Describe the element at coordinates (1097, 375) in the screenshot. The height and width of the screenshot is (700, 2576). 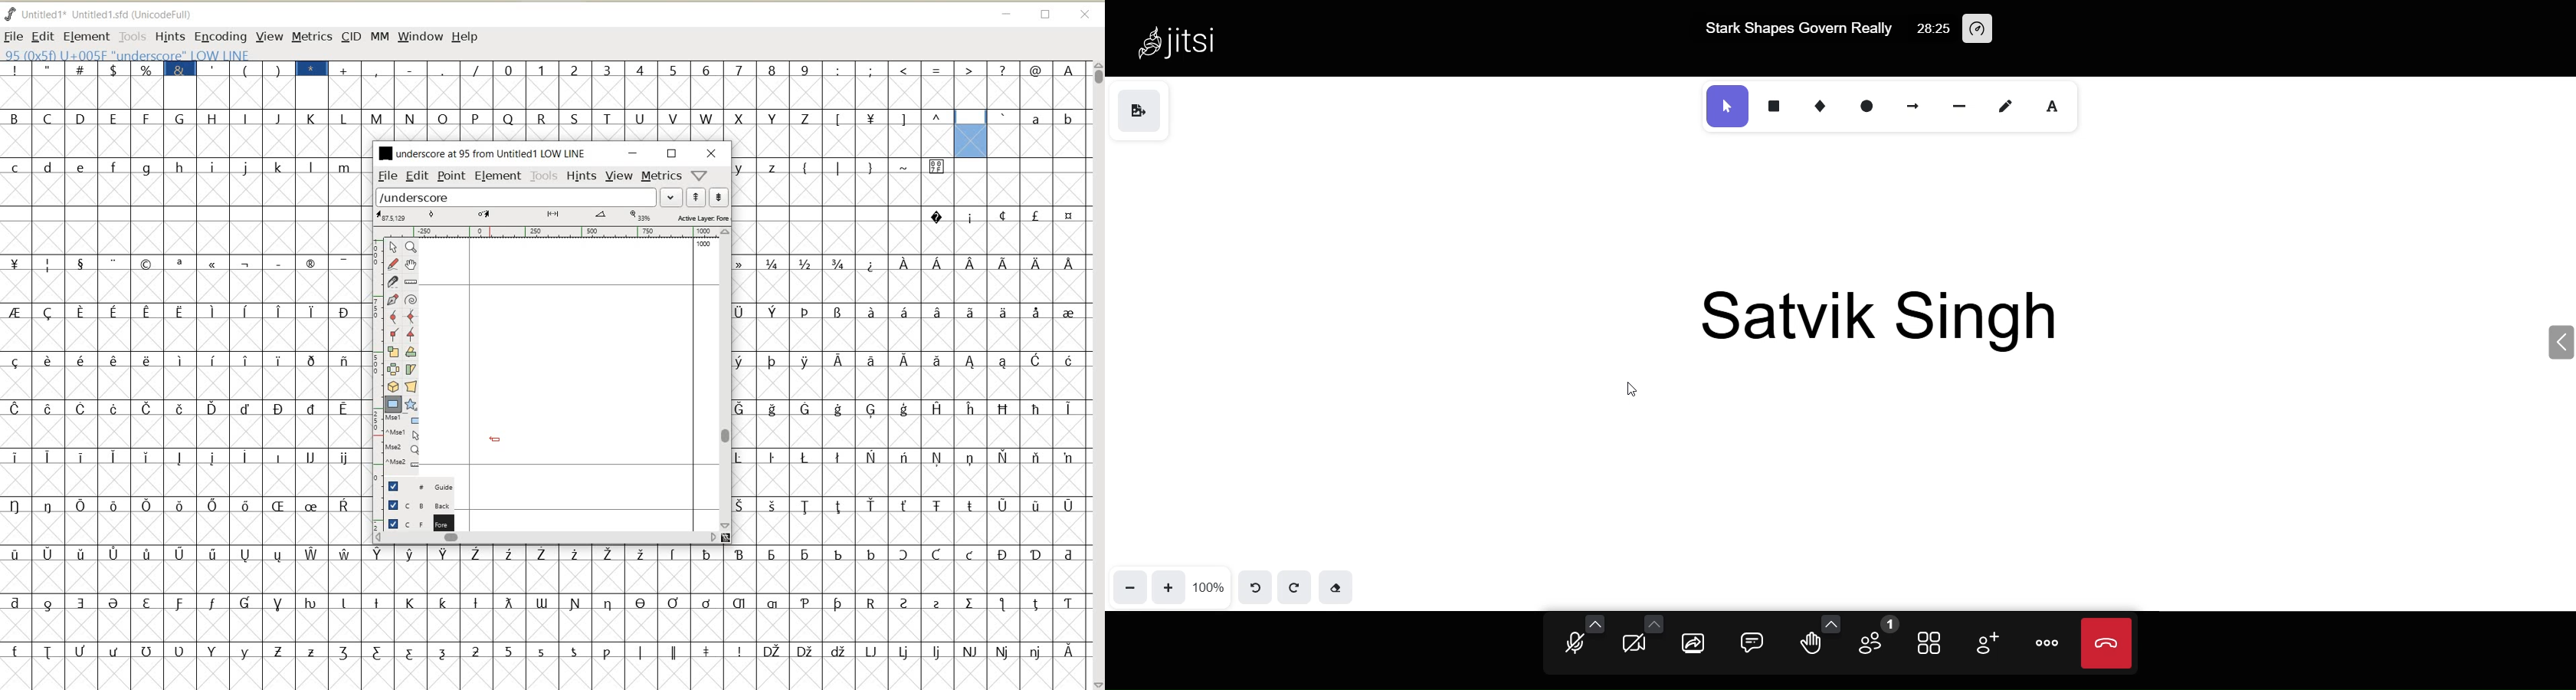
I see `SCROLLBAR` at that location.